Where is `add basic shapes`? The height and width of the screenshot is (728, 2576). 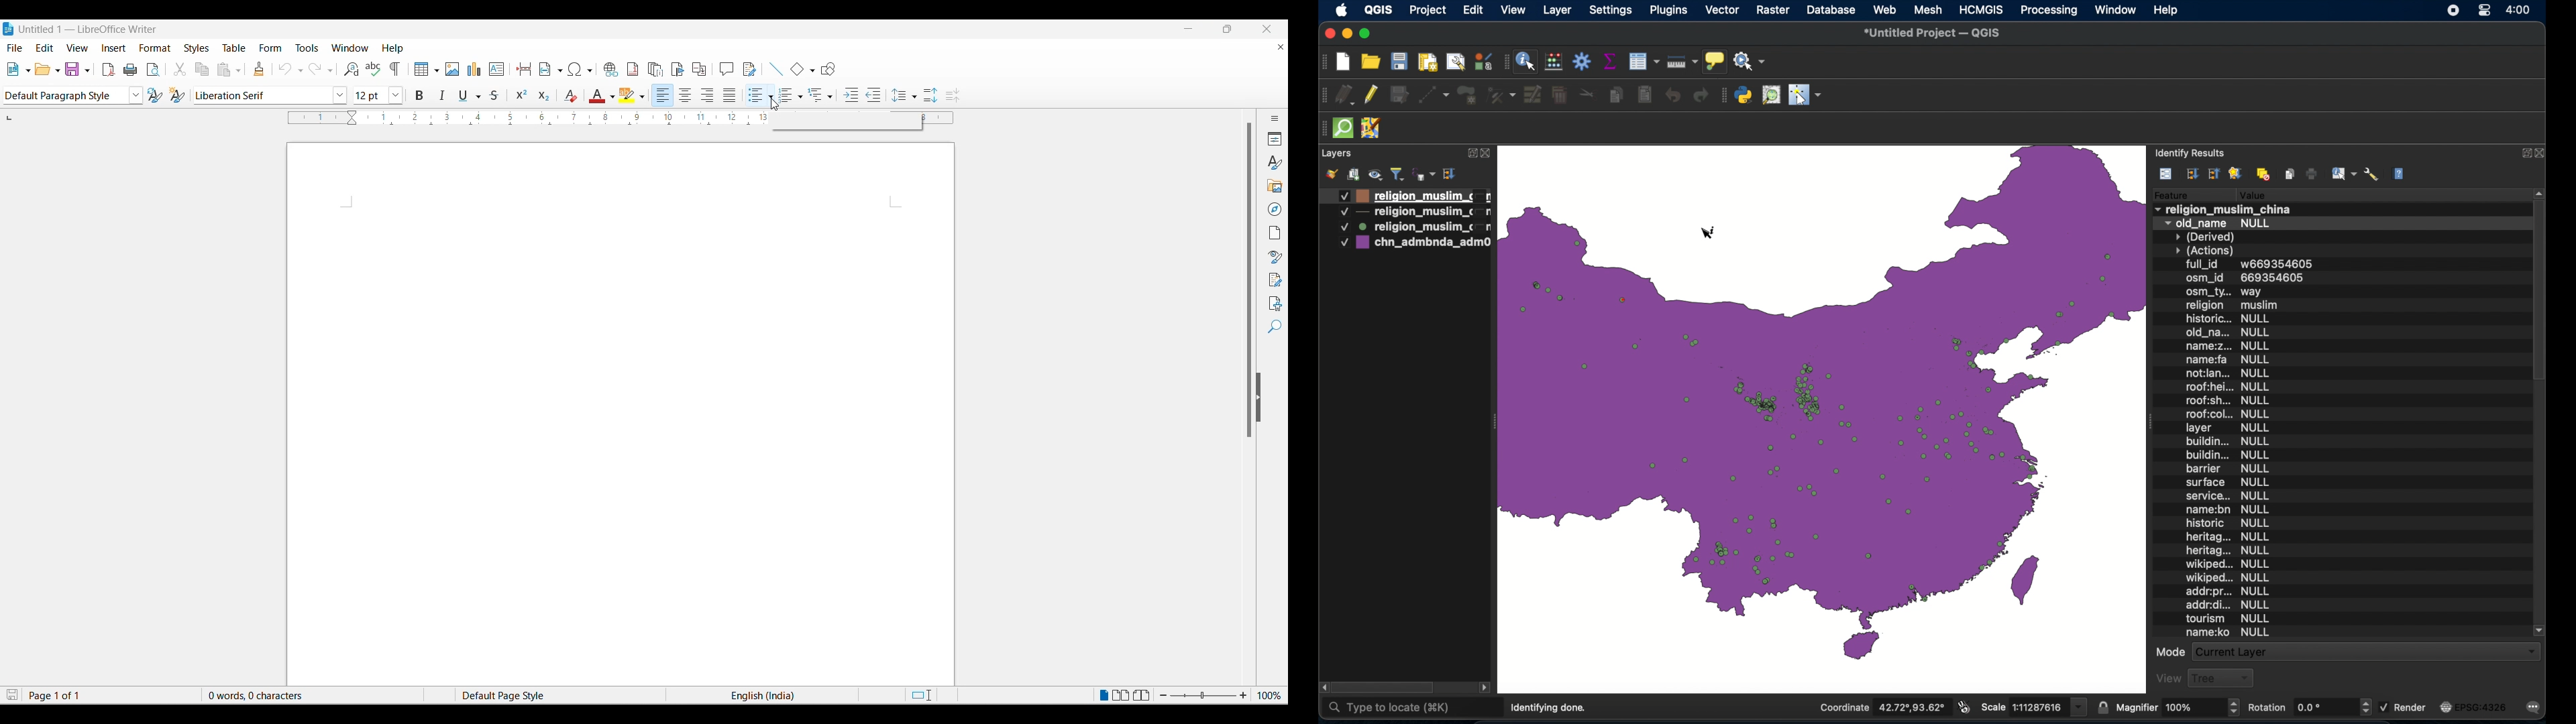 add basic shapes is located at coordinates (802, 69).